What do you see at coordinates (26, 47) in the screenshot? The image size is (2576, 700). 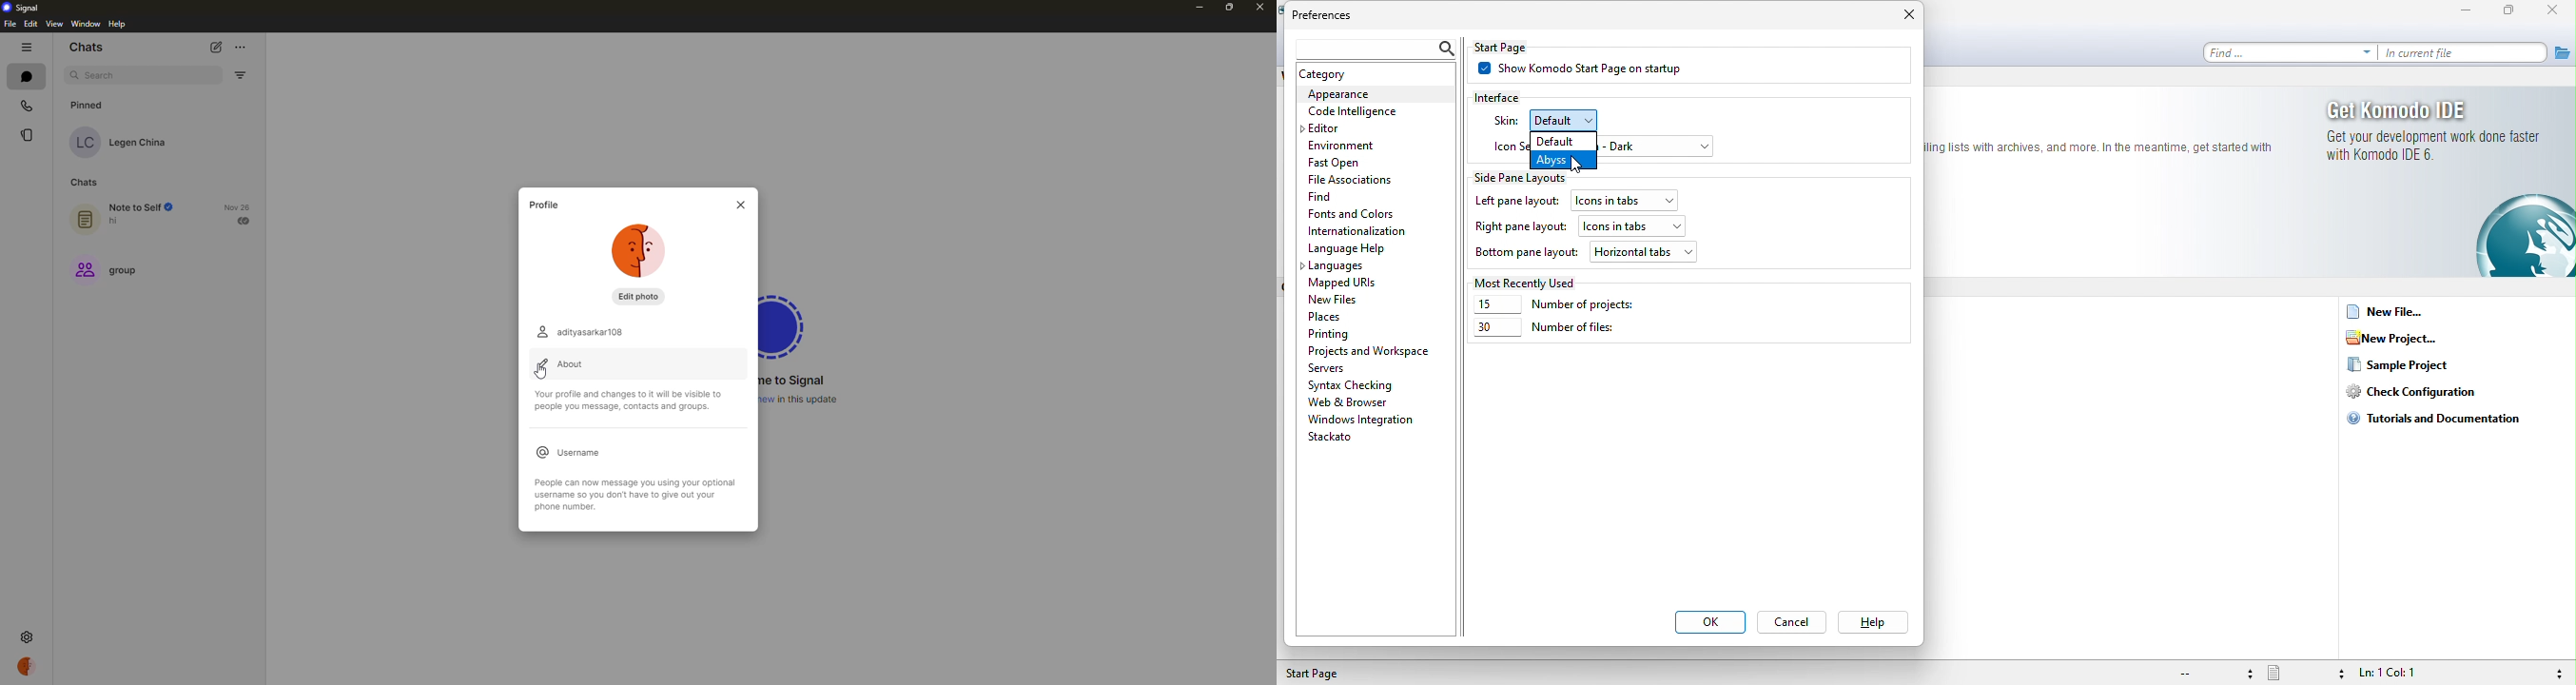 I see `hide tabs` at bounding box center [26, 47].